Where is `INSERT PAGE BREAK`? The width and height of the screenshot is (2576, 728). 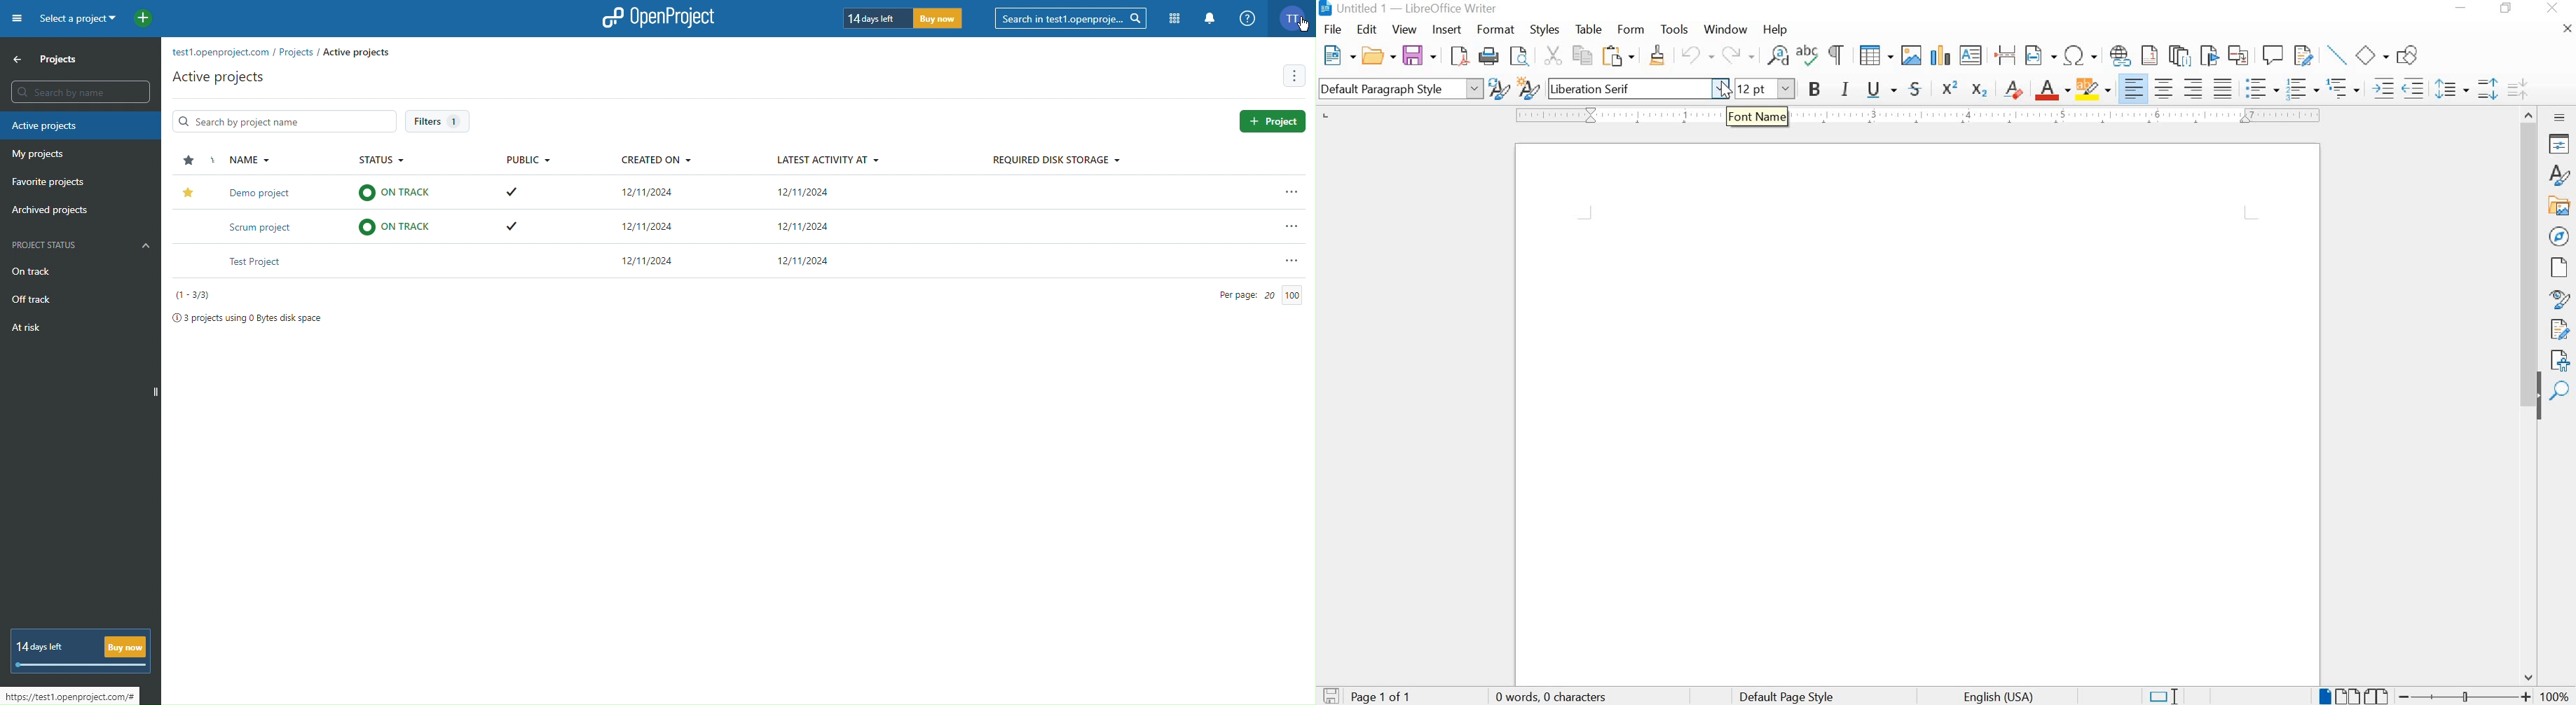
INSERT PAGE BREAK is located at coordinates (2007, 55).